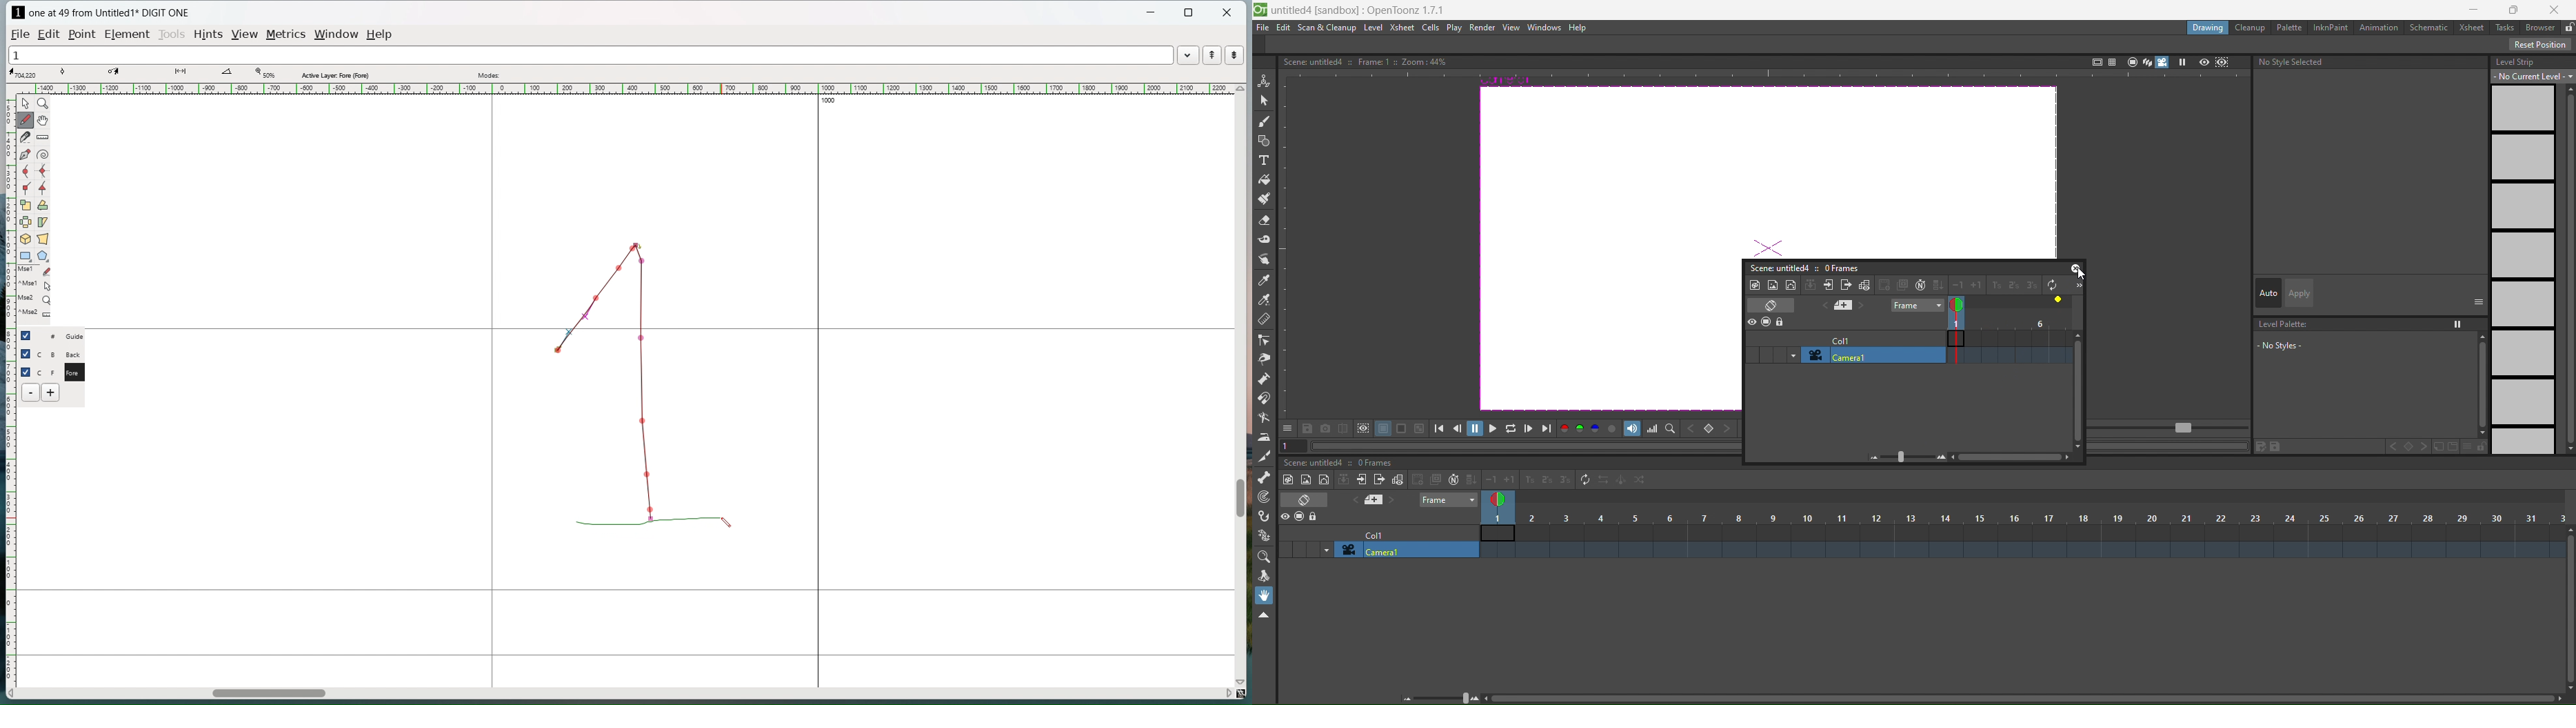  Describe the element at coordinates (1265, 497) in the screenshot. I see `tracker tool` at that location.